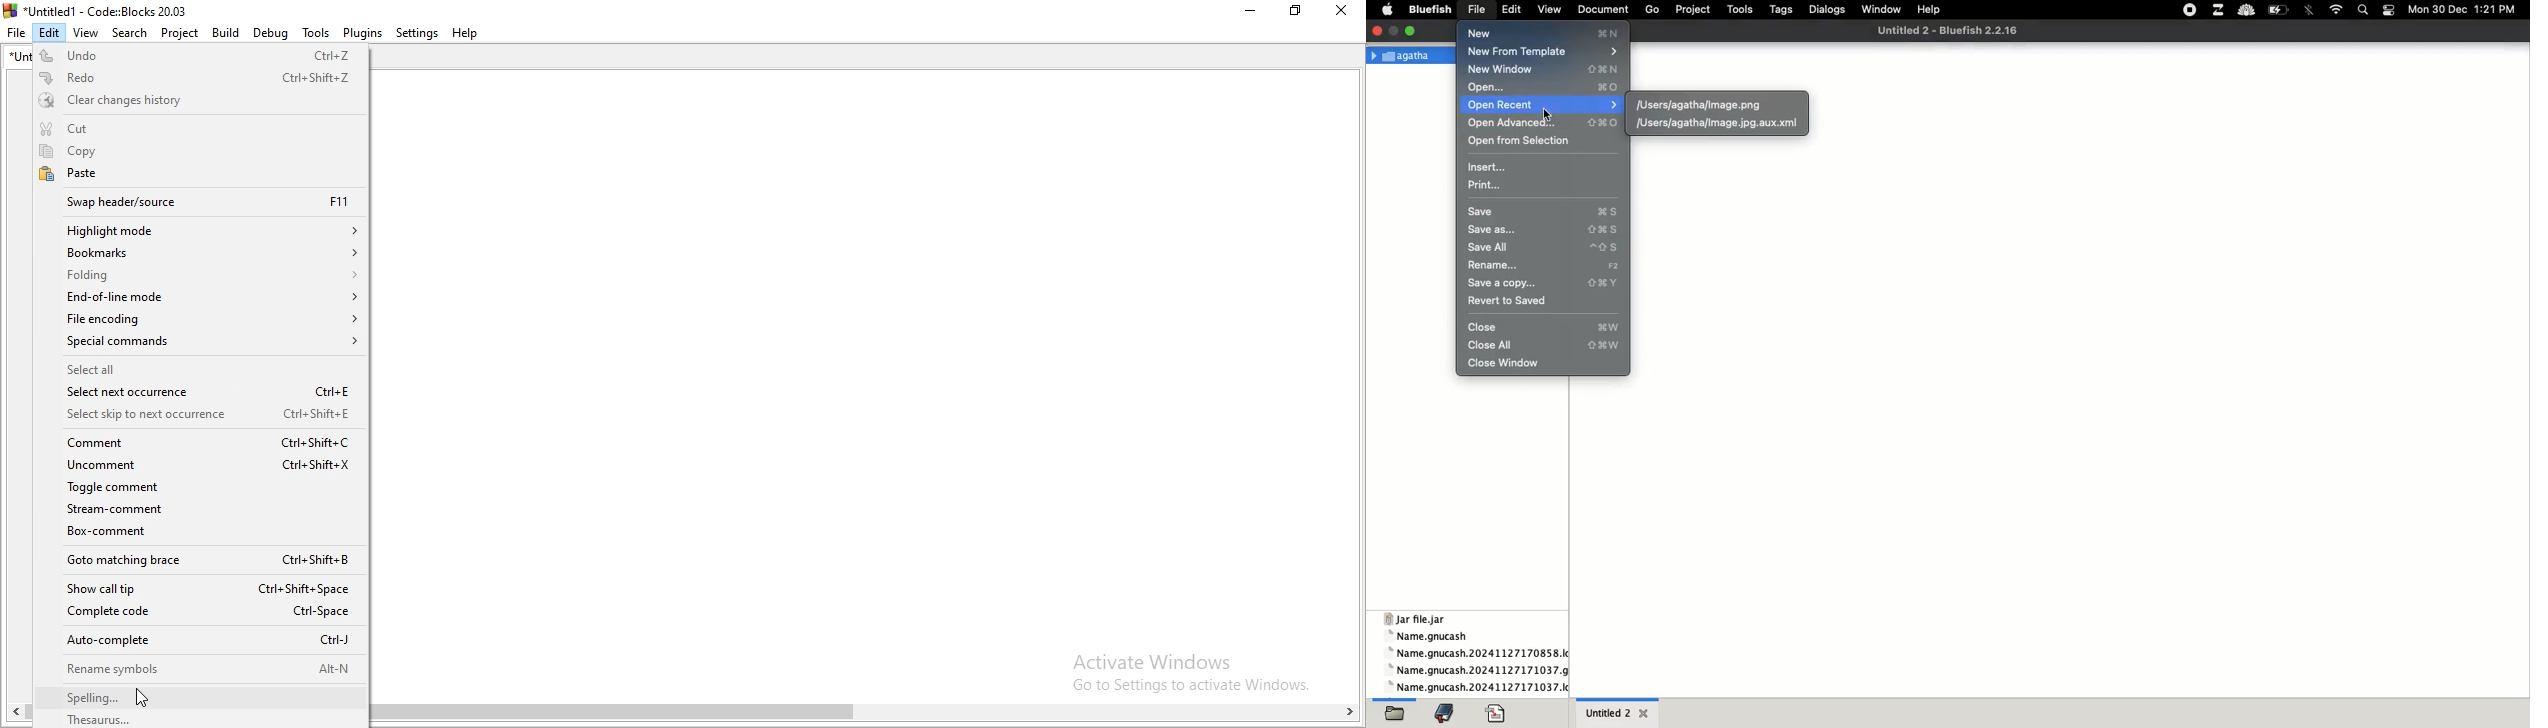 The height and width of the screenshot is (728, 2548). I want to click on Plugins , so click(362, 34).